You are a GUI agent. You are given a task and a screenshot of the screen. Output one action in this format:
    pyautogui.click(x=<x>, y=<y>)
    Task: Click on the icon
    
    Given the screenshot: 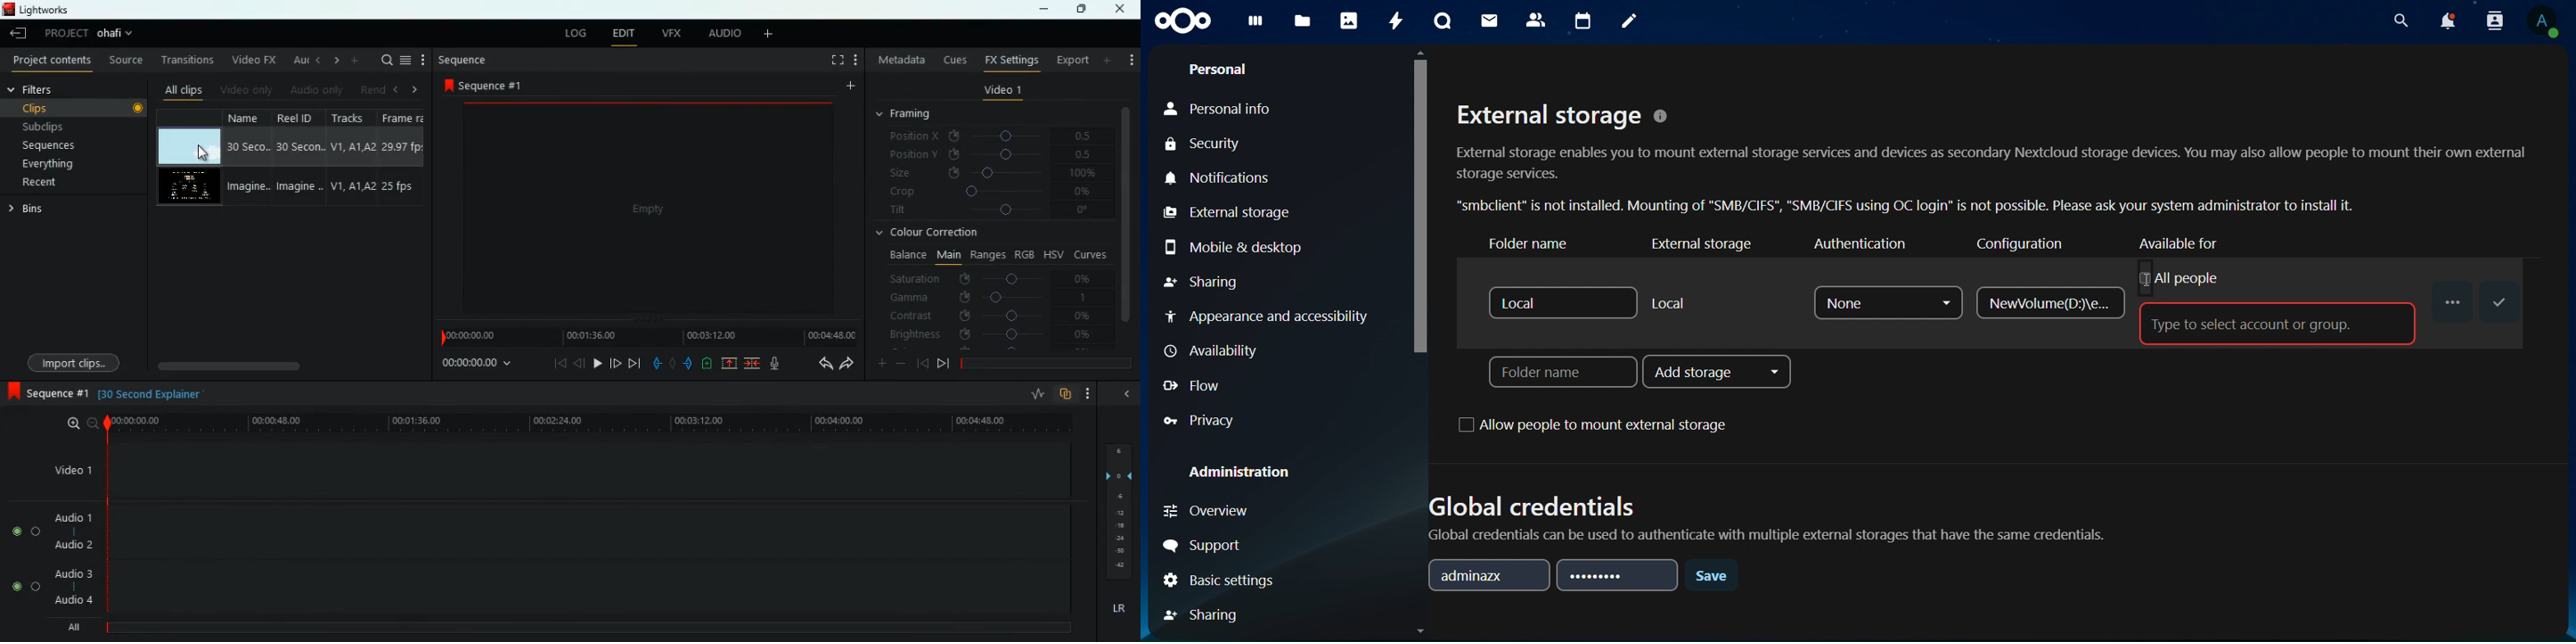 What is the action you would take?
    pyautogui.click(x=1182, y=19)
    